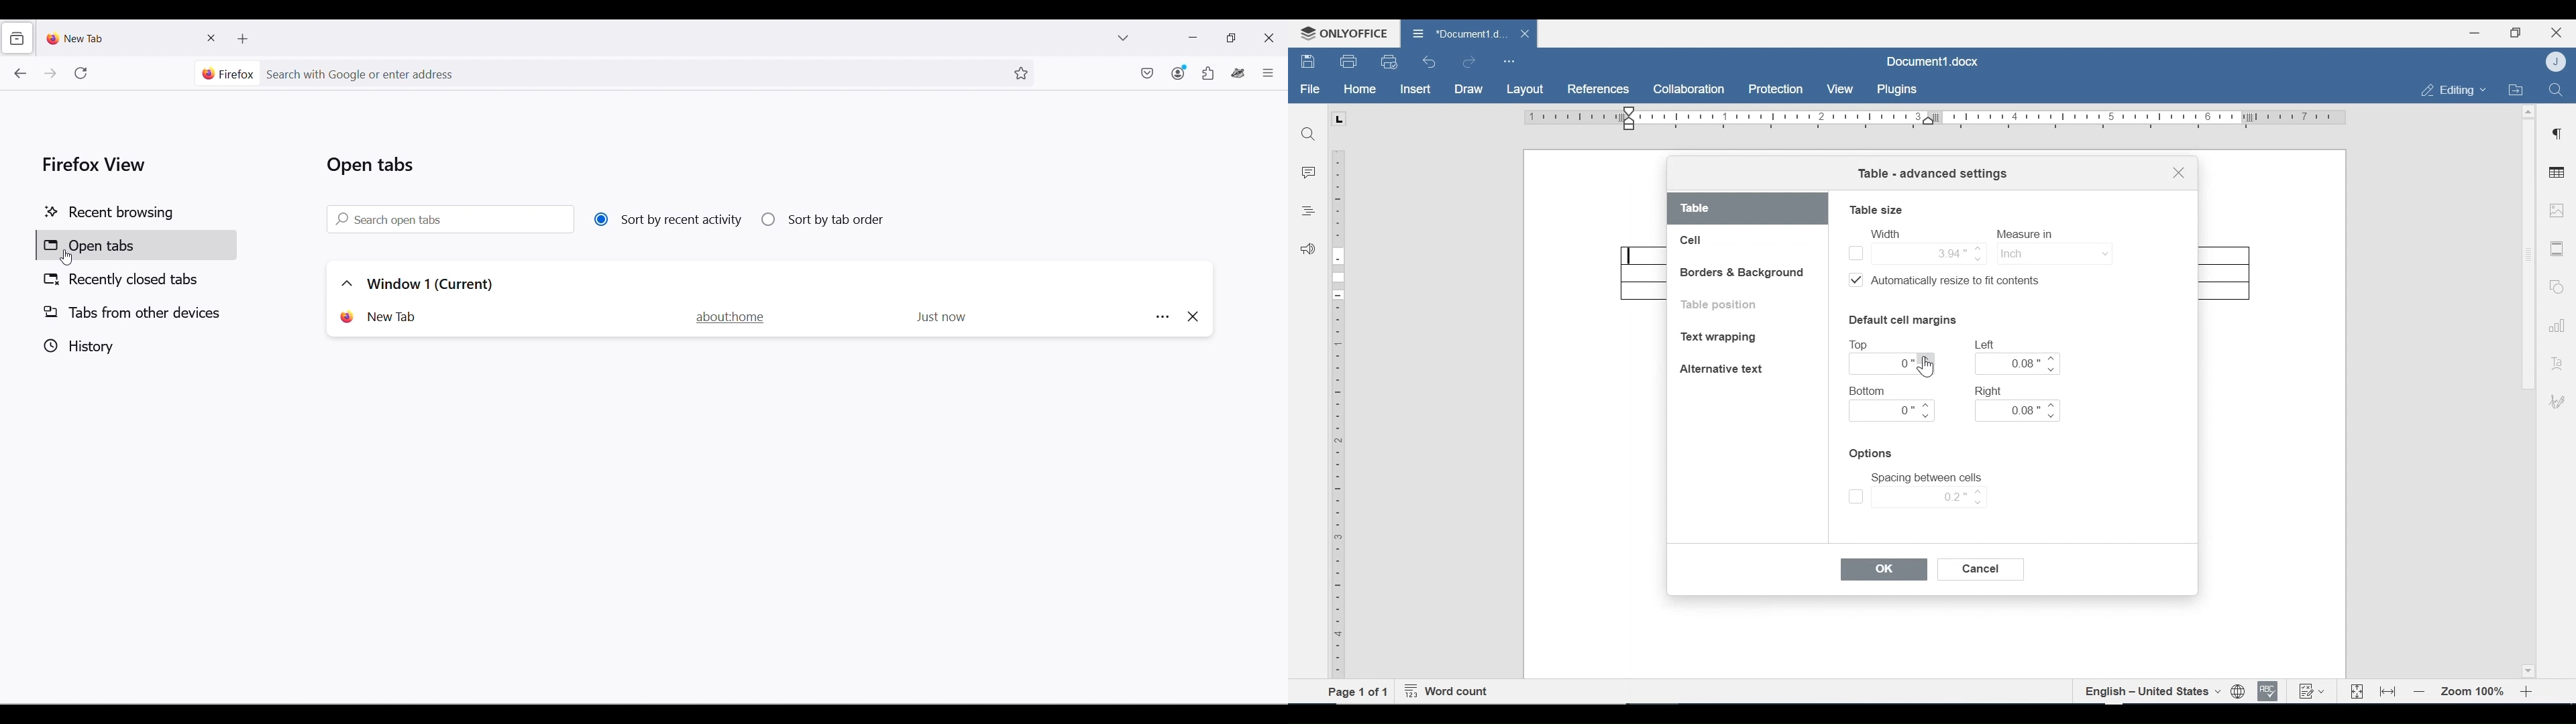 The height and width of the screenshot is (728, 2576). Describe the element at coordinates (1723, 305) in the screenshot. I see `Table position` at that location.